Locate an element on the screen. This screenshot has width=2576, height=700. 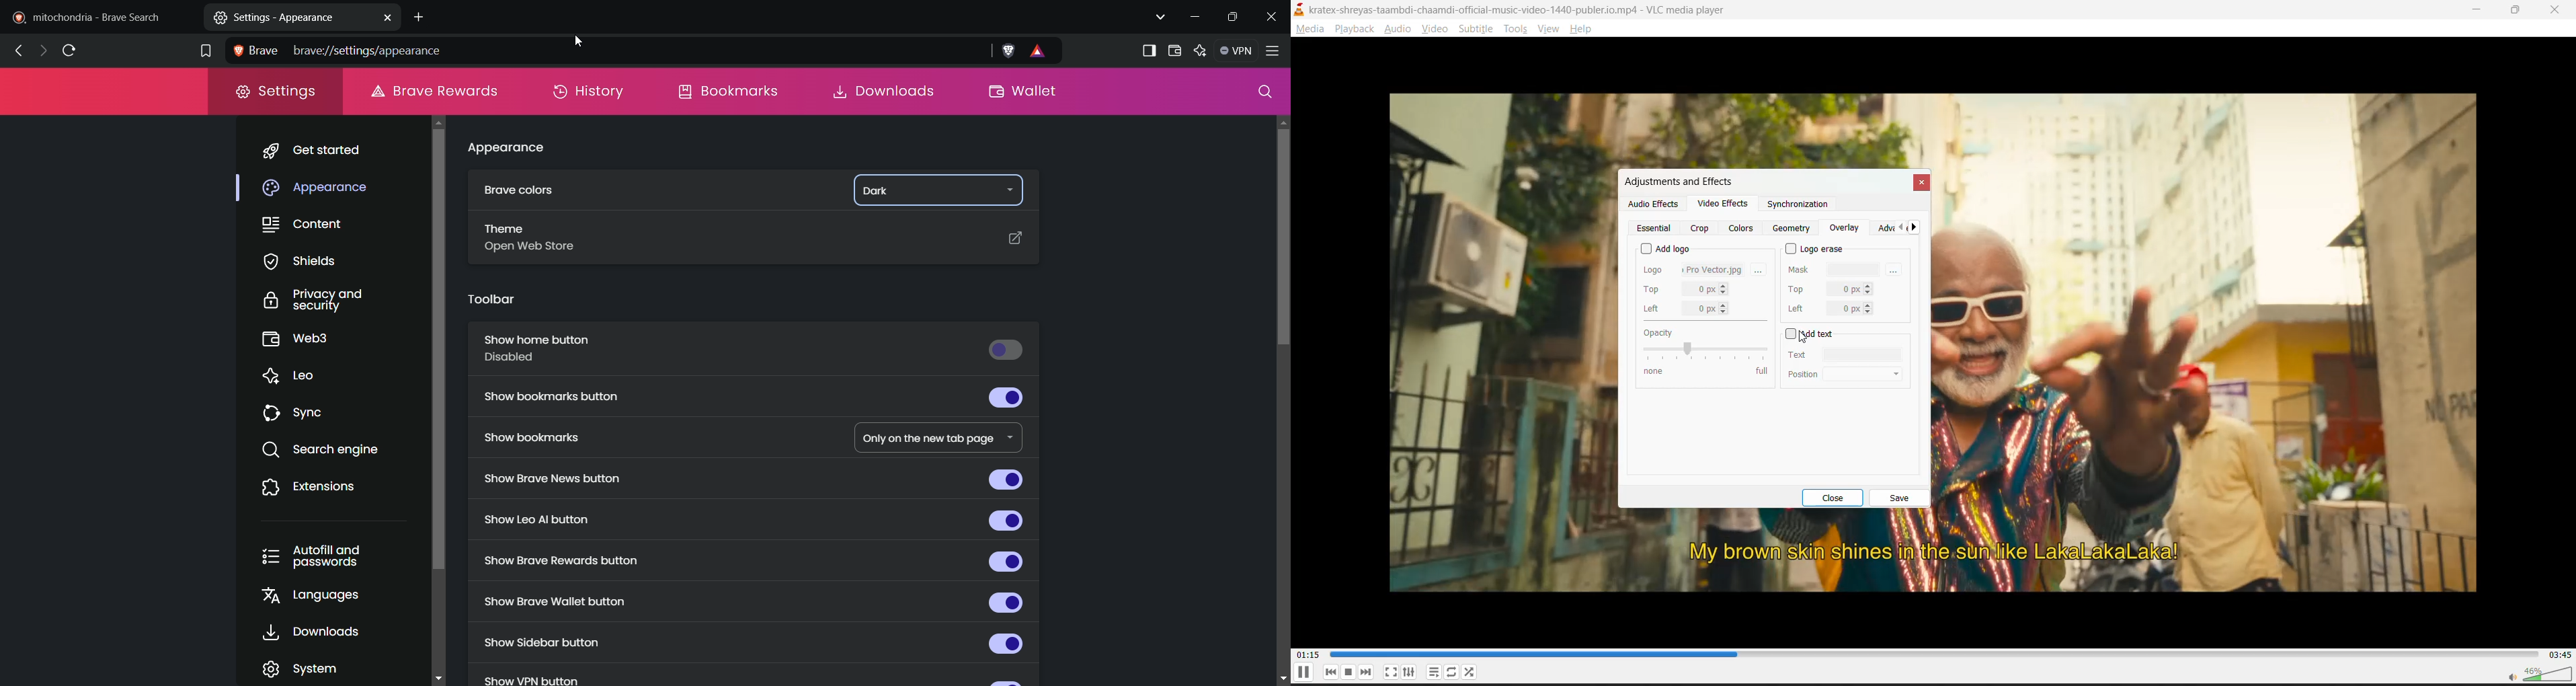
logo is located at coordinates (1694, 268).